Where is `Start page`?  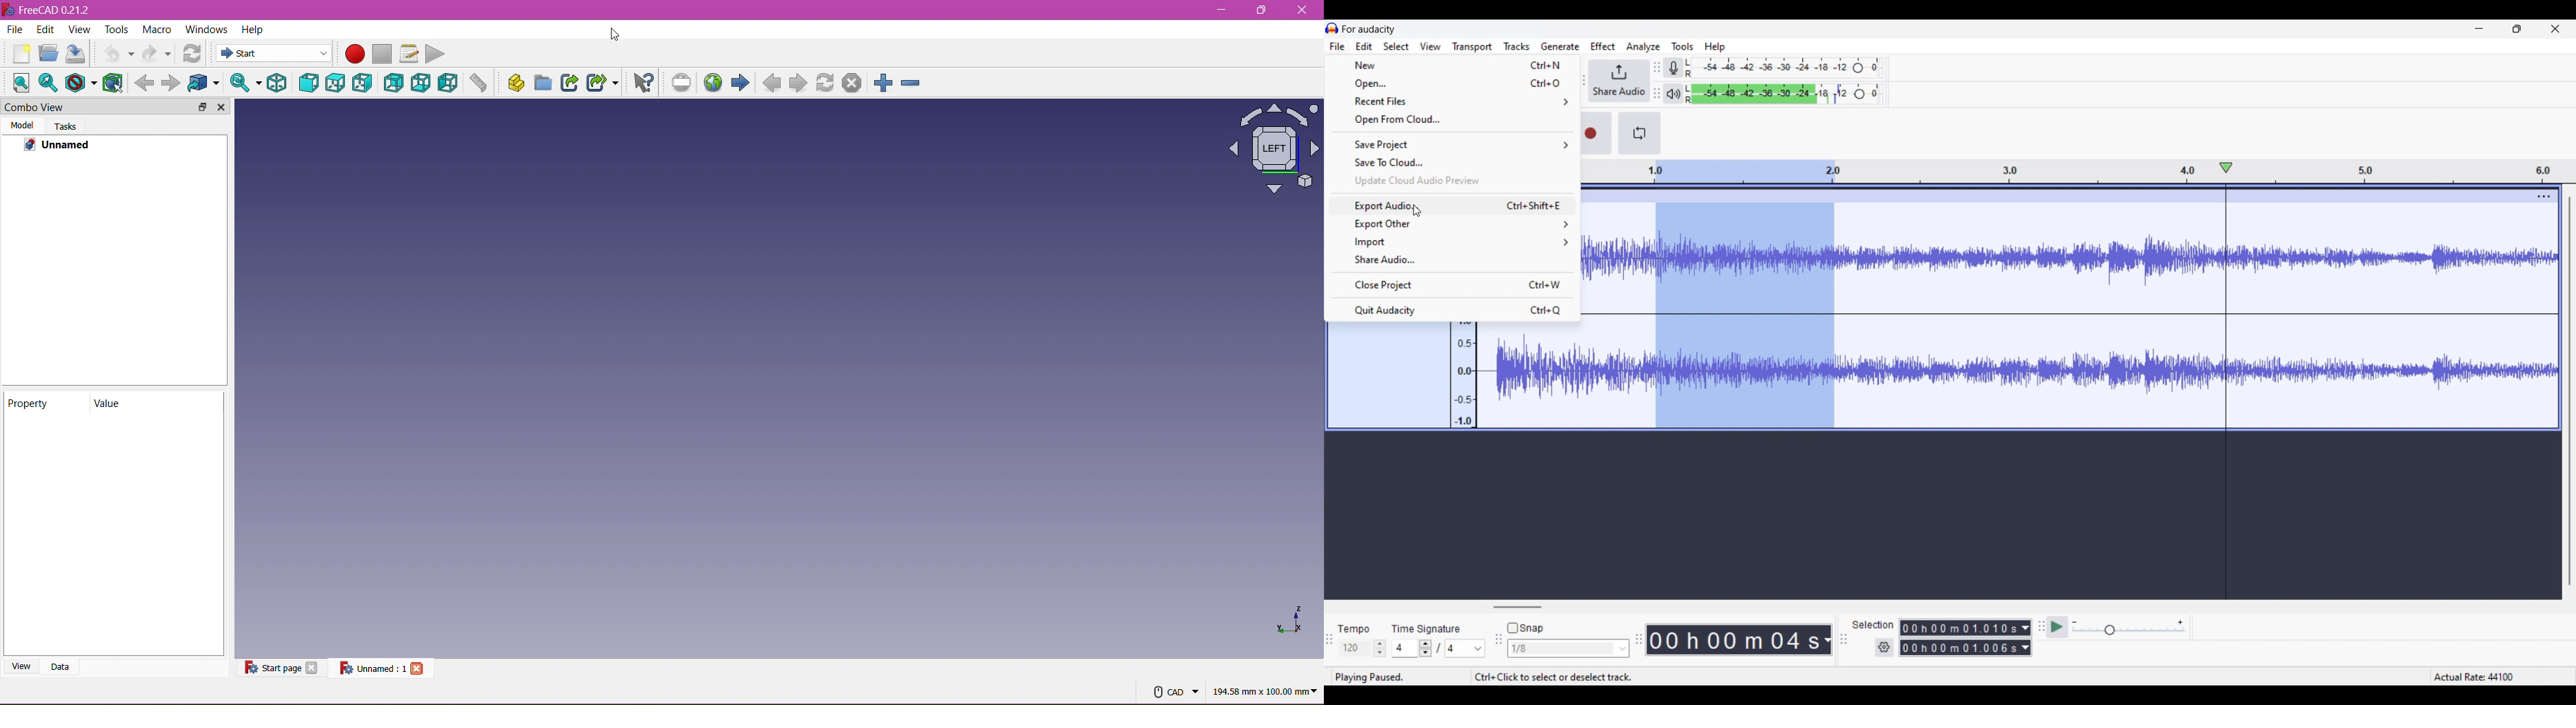 Start page is located at coordinates (282, 667).